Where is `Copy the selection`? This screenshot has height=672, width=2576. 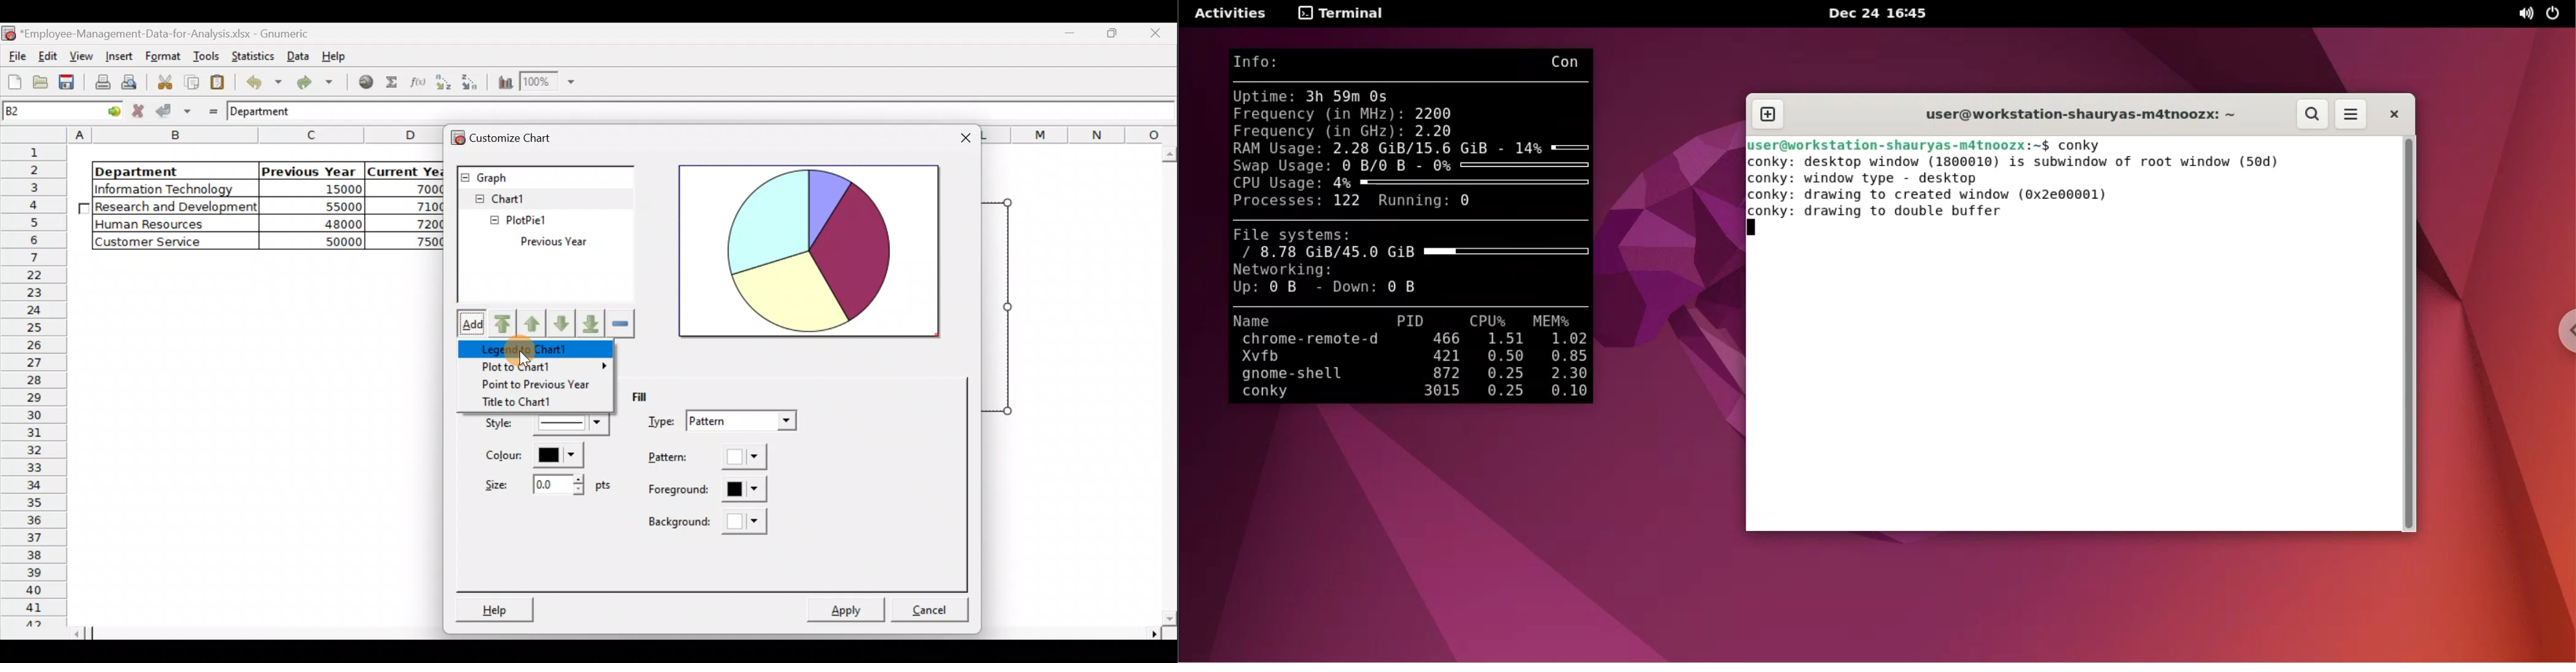
Copy the selection is located at coordinates (191, 82).